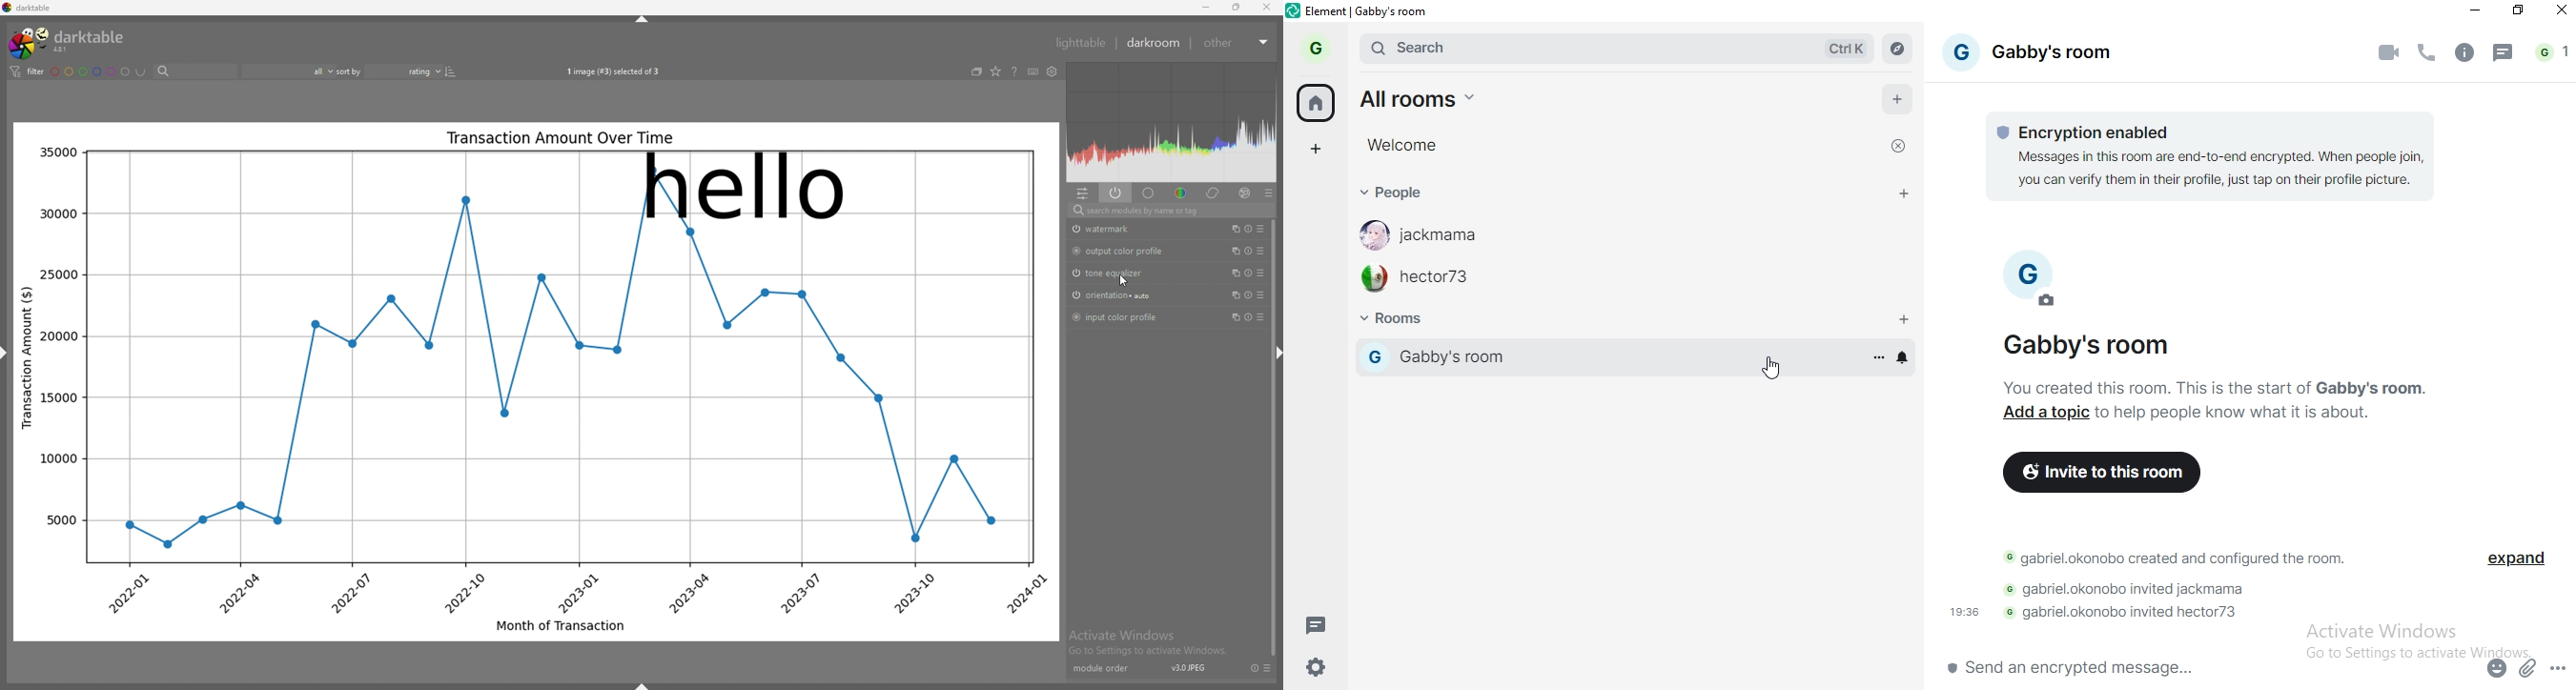 Image resolution: width=2576 pixels, height=700 pixels. Describe the element at coordinates (2529, 667) in the screenshot. I see `attachment` at that location.